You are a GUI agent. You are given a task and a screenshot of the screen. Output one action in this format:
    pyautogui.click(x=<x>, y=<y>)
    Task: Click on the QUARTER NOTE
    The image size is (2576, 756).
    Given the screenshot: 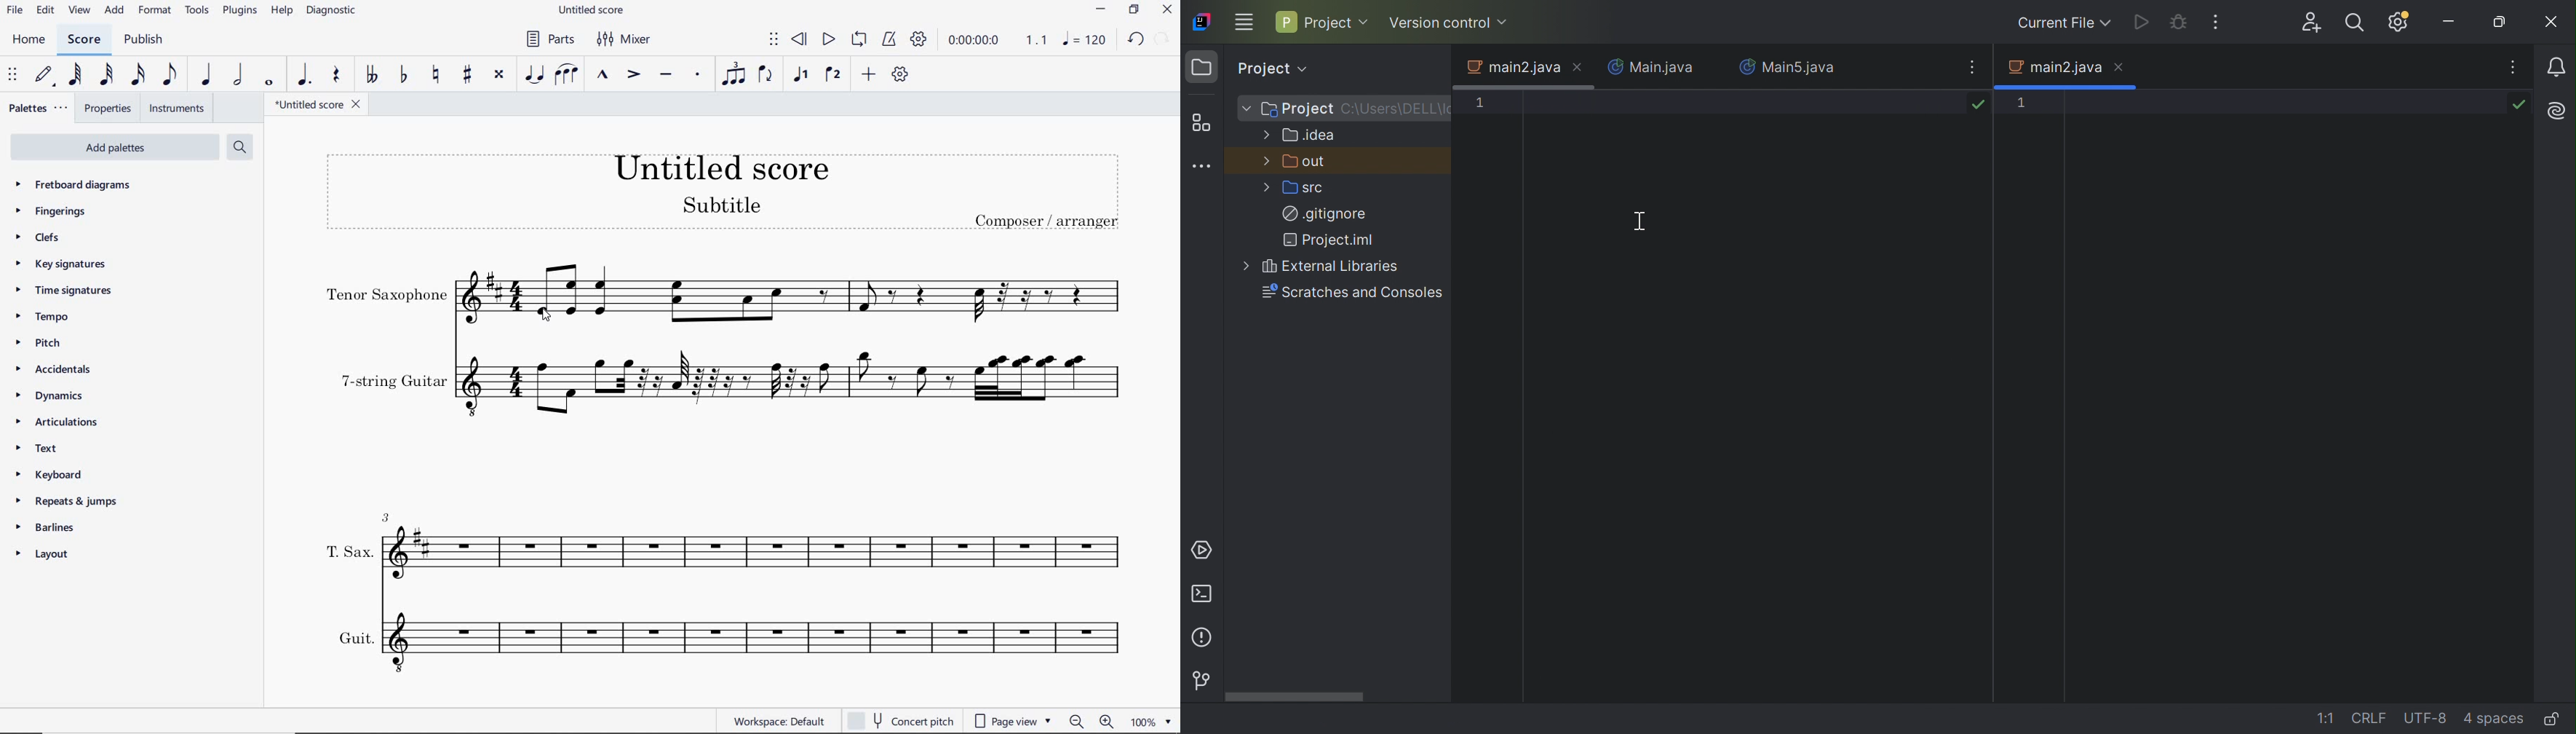 What is the action you would take?
    pyautogui.click(x=206, y=75)
    